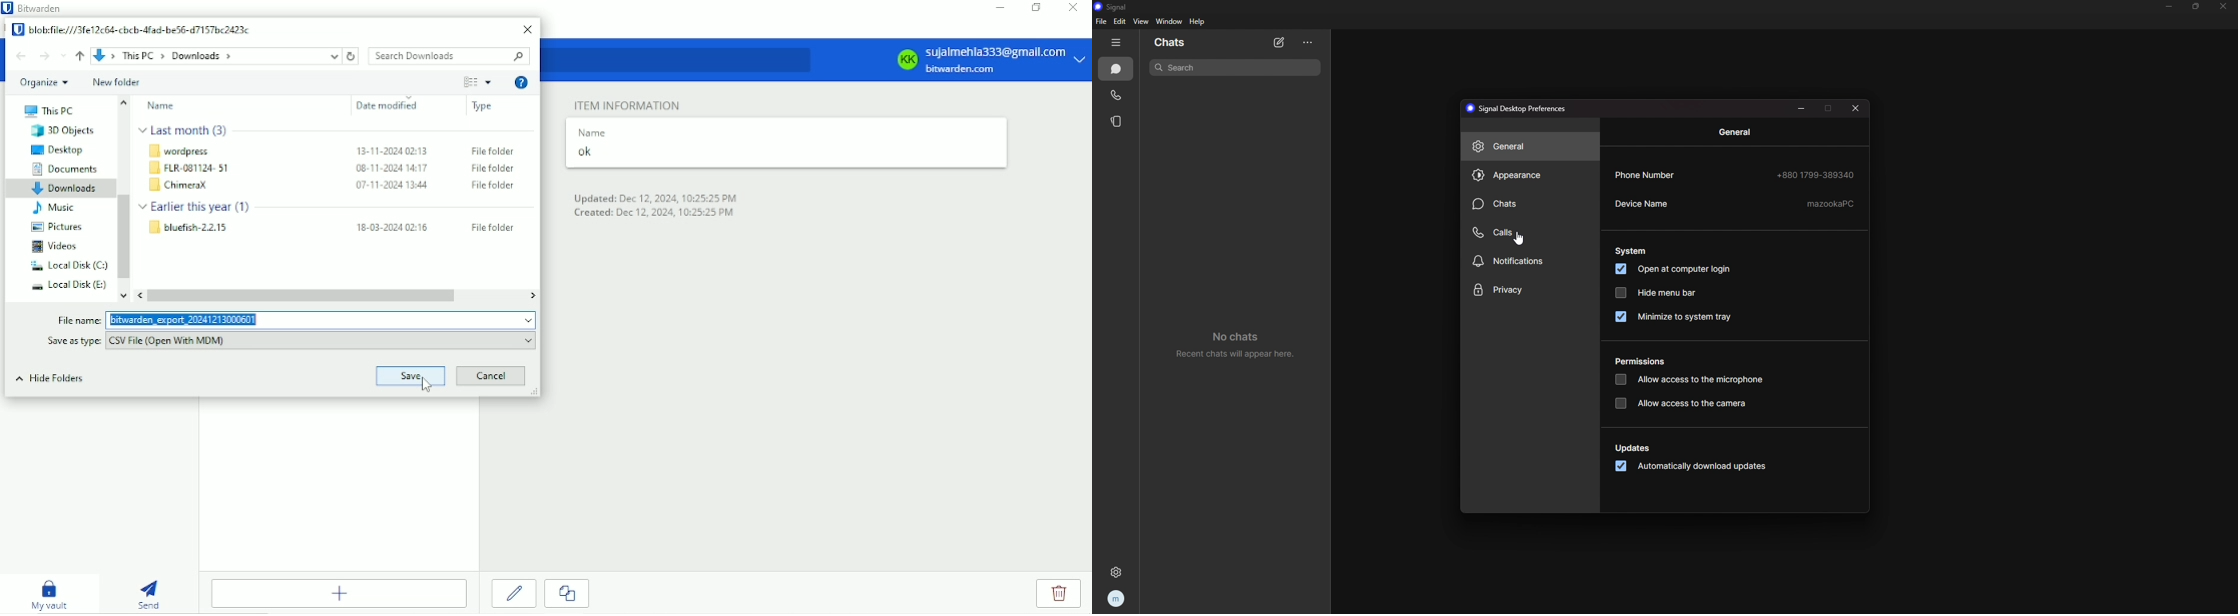  Describe the element at coordinates (1693, 380) in the screenshot. I see `allow access to microphone` at that location.